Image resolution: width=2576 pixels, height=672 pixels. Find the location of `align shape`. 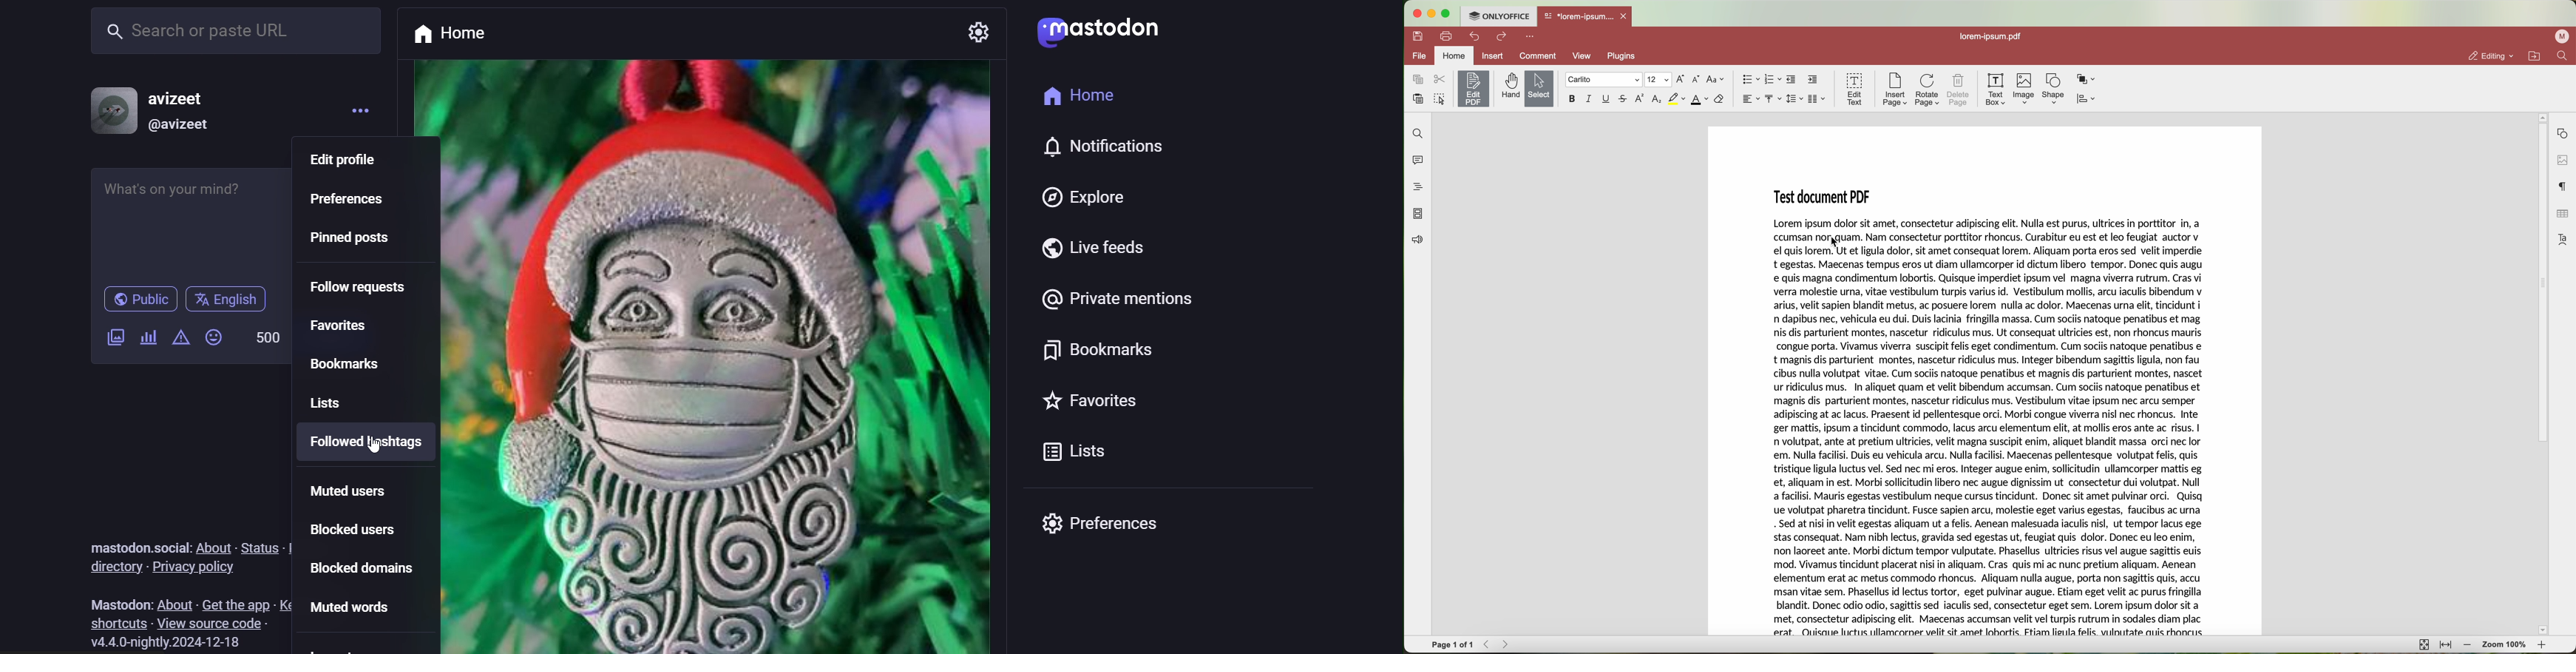

align shape is located at coordinates (2088, 98).